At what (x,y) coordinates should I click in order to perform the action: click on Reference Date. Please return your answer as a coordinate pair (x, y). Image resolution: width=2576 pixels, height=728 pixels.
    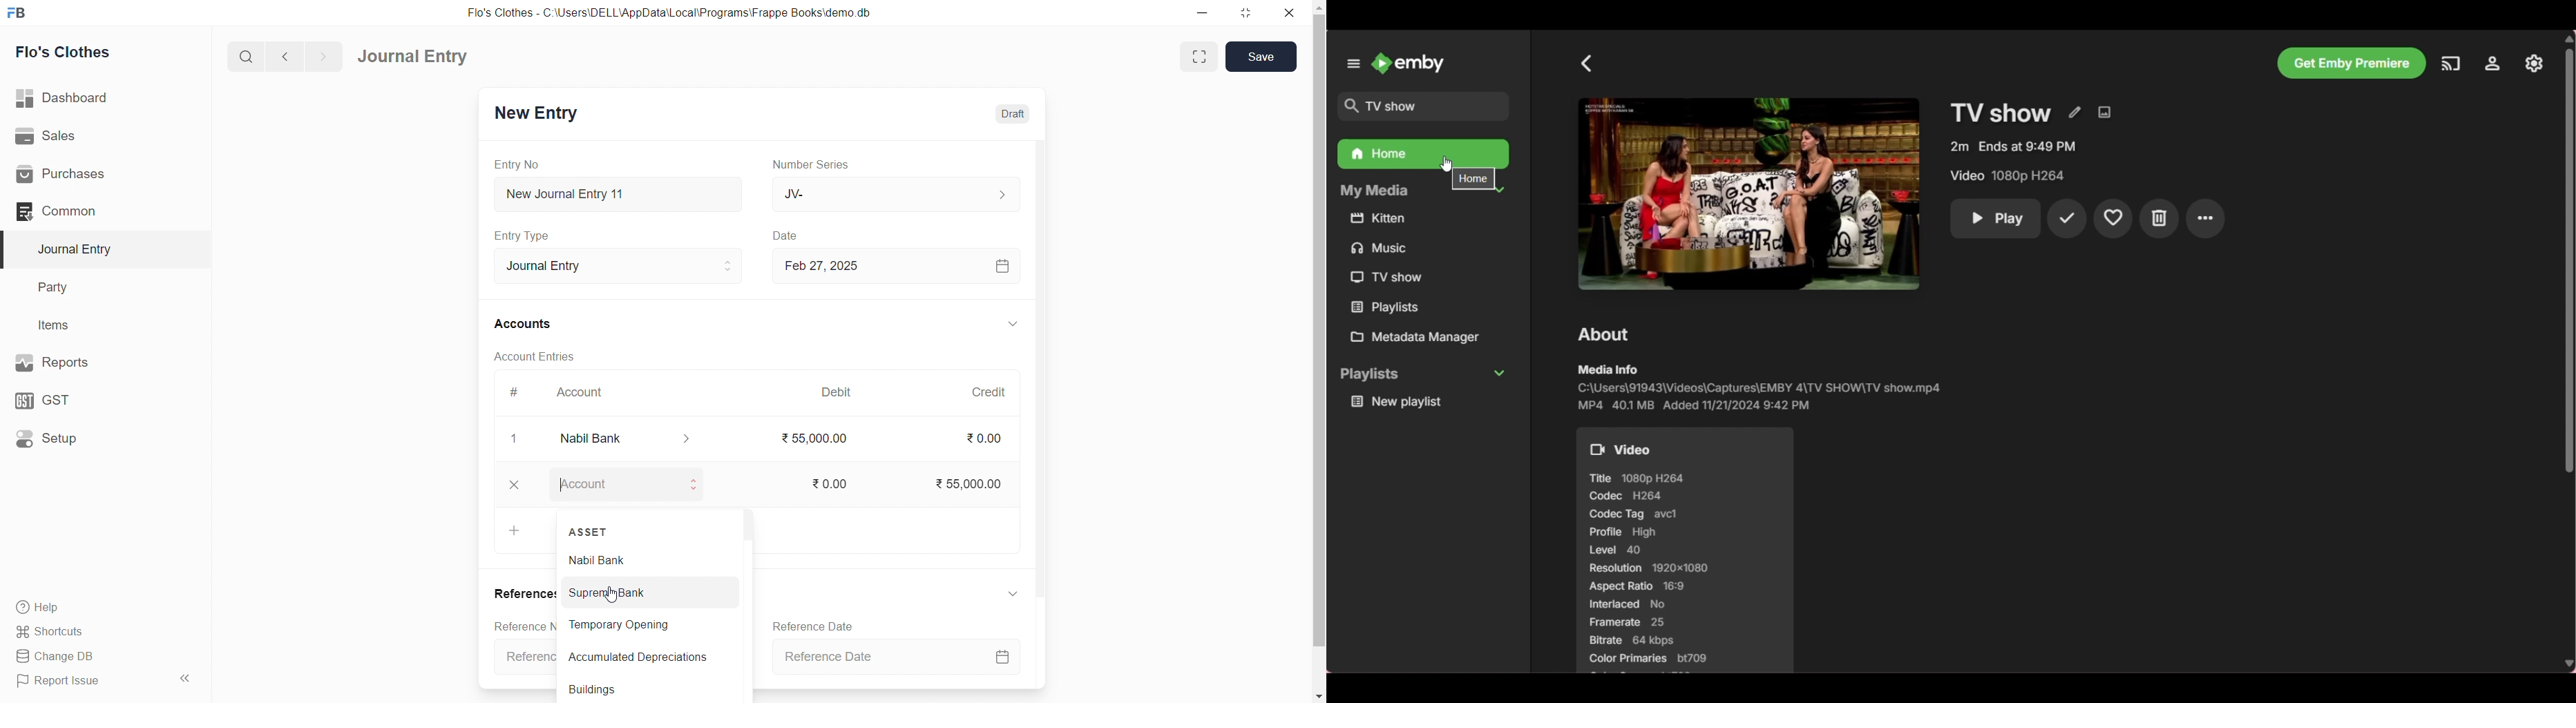
    Looking at the image, I should click on (900, 658).